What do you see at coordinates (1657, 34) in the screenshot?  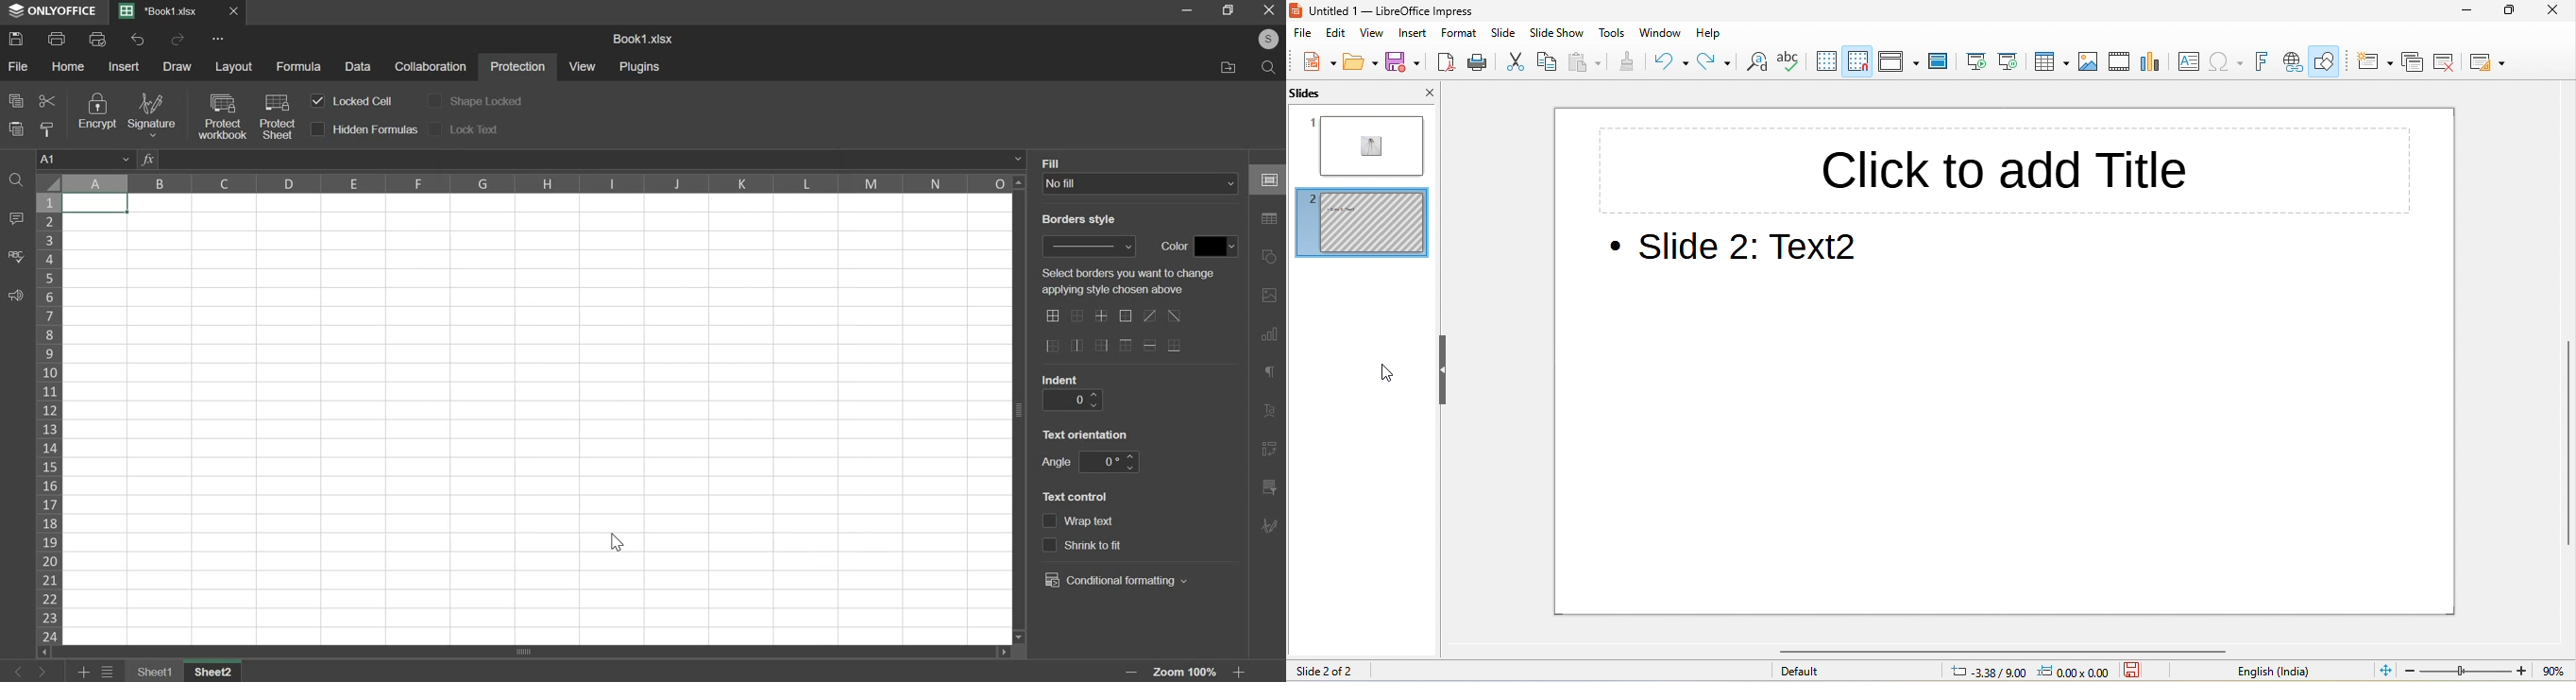 I see `window` at bounding box center [1657, 34].